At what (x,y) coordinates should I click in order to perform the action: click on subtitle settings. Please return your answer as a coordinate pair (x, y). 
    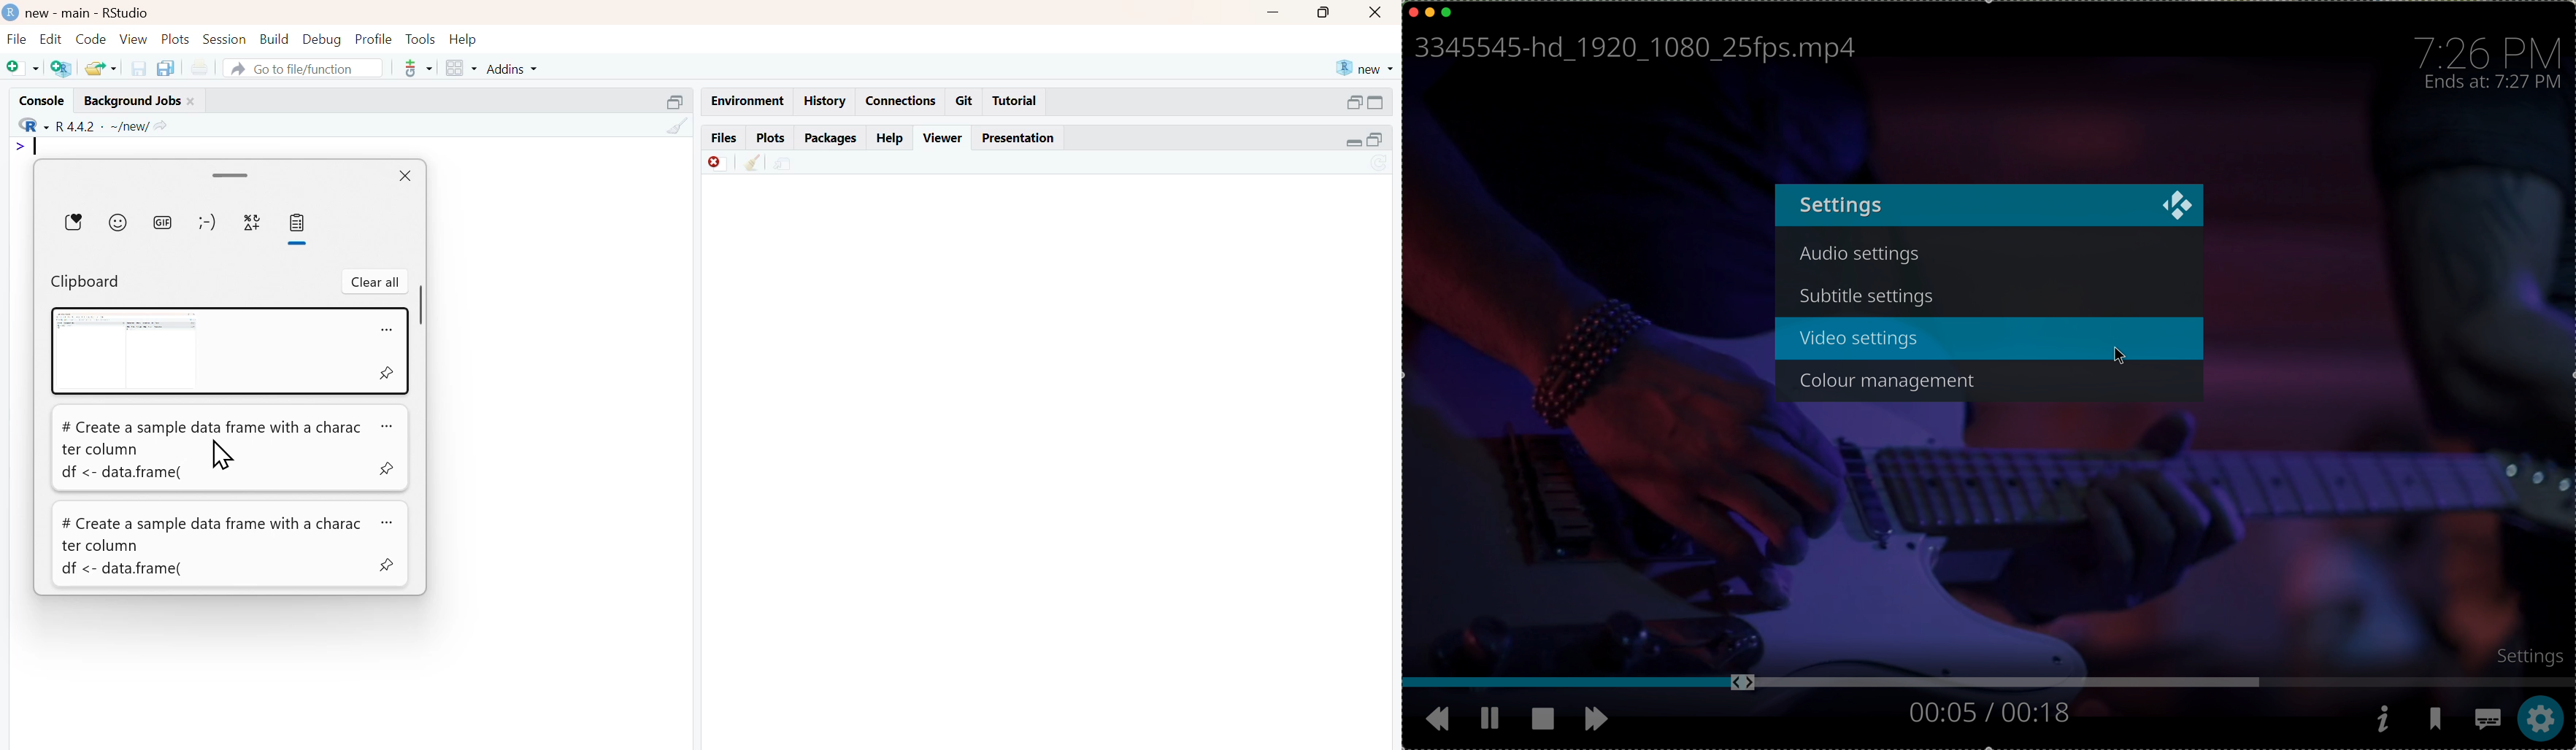
    Looking at the image, I should click on (1869, 296).